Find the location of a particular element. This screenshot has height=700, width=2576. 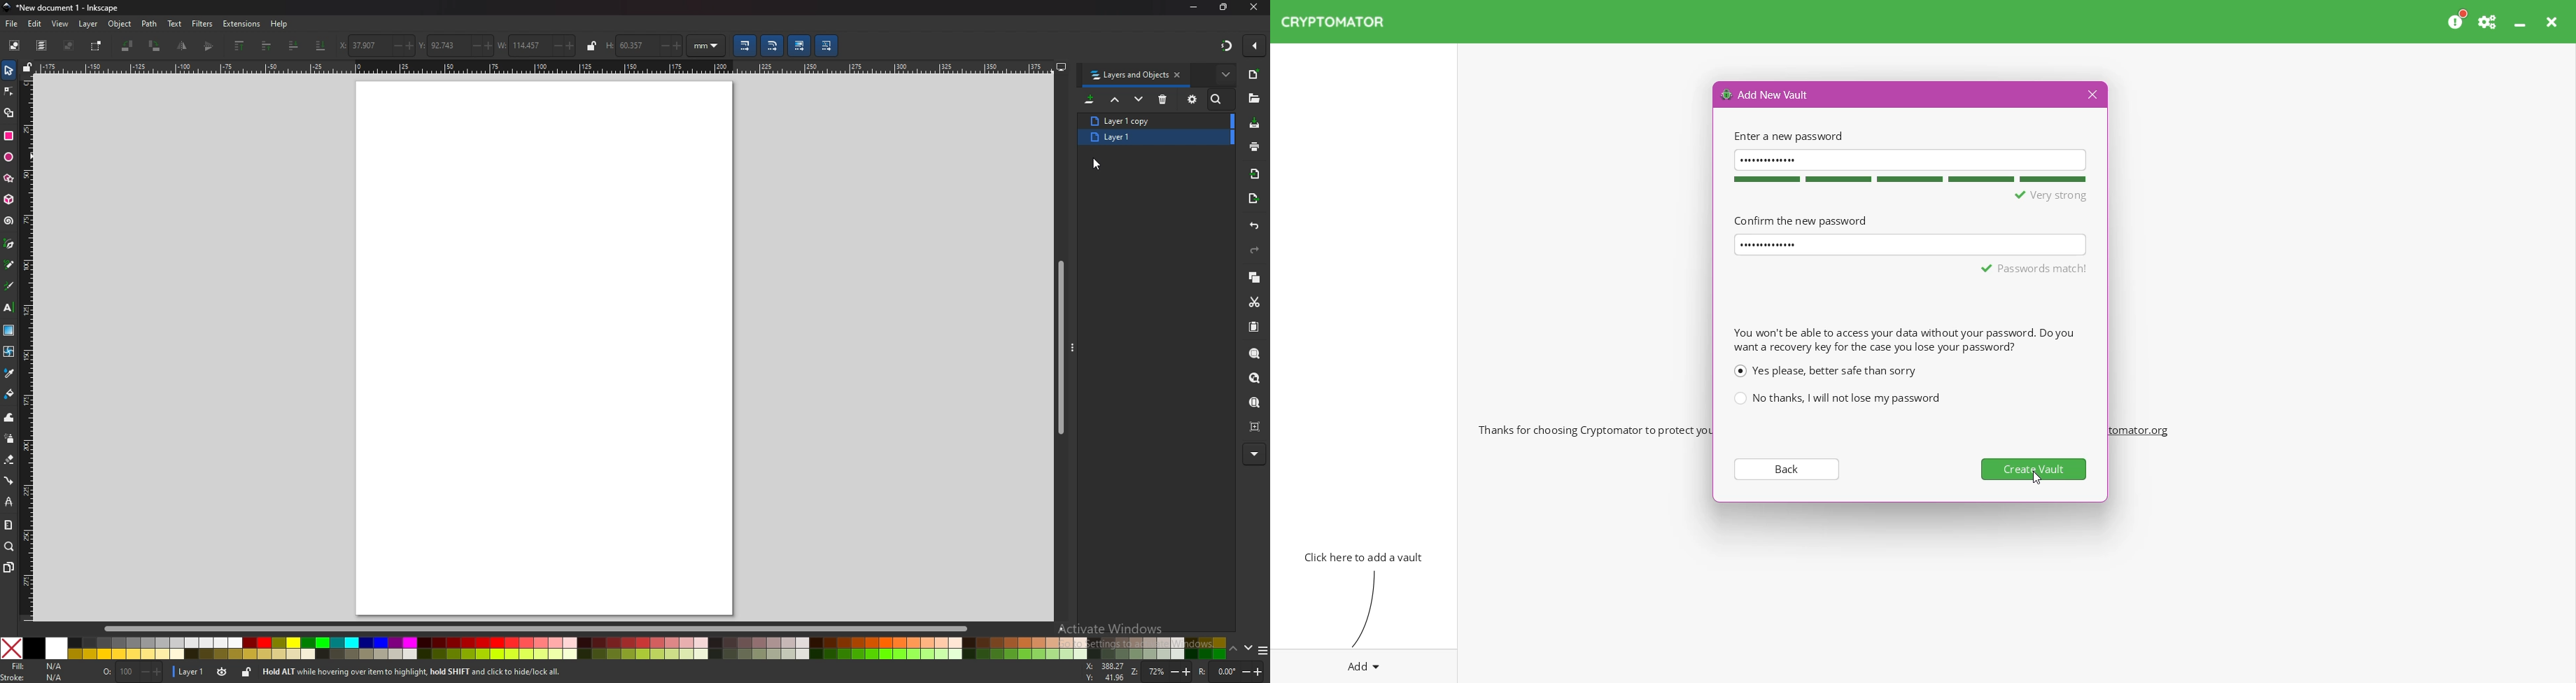

copy is located at coordinates (1255, 276).